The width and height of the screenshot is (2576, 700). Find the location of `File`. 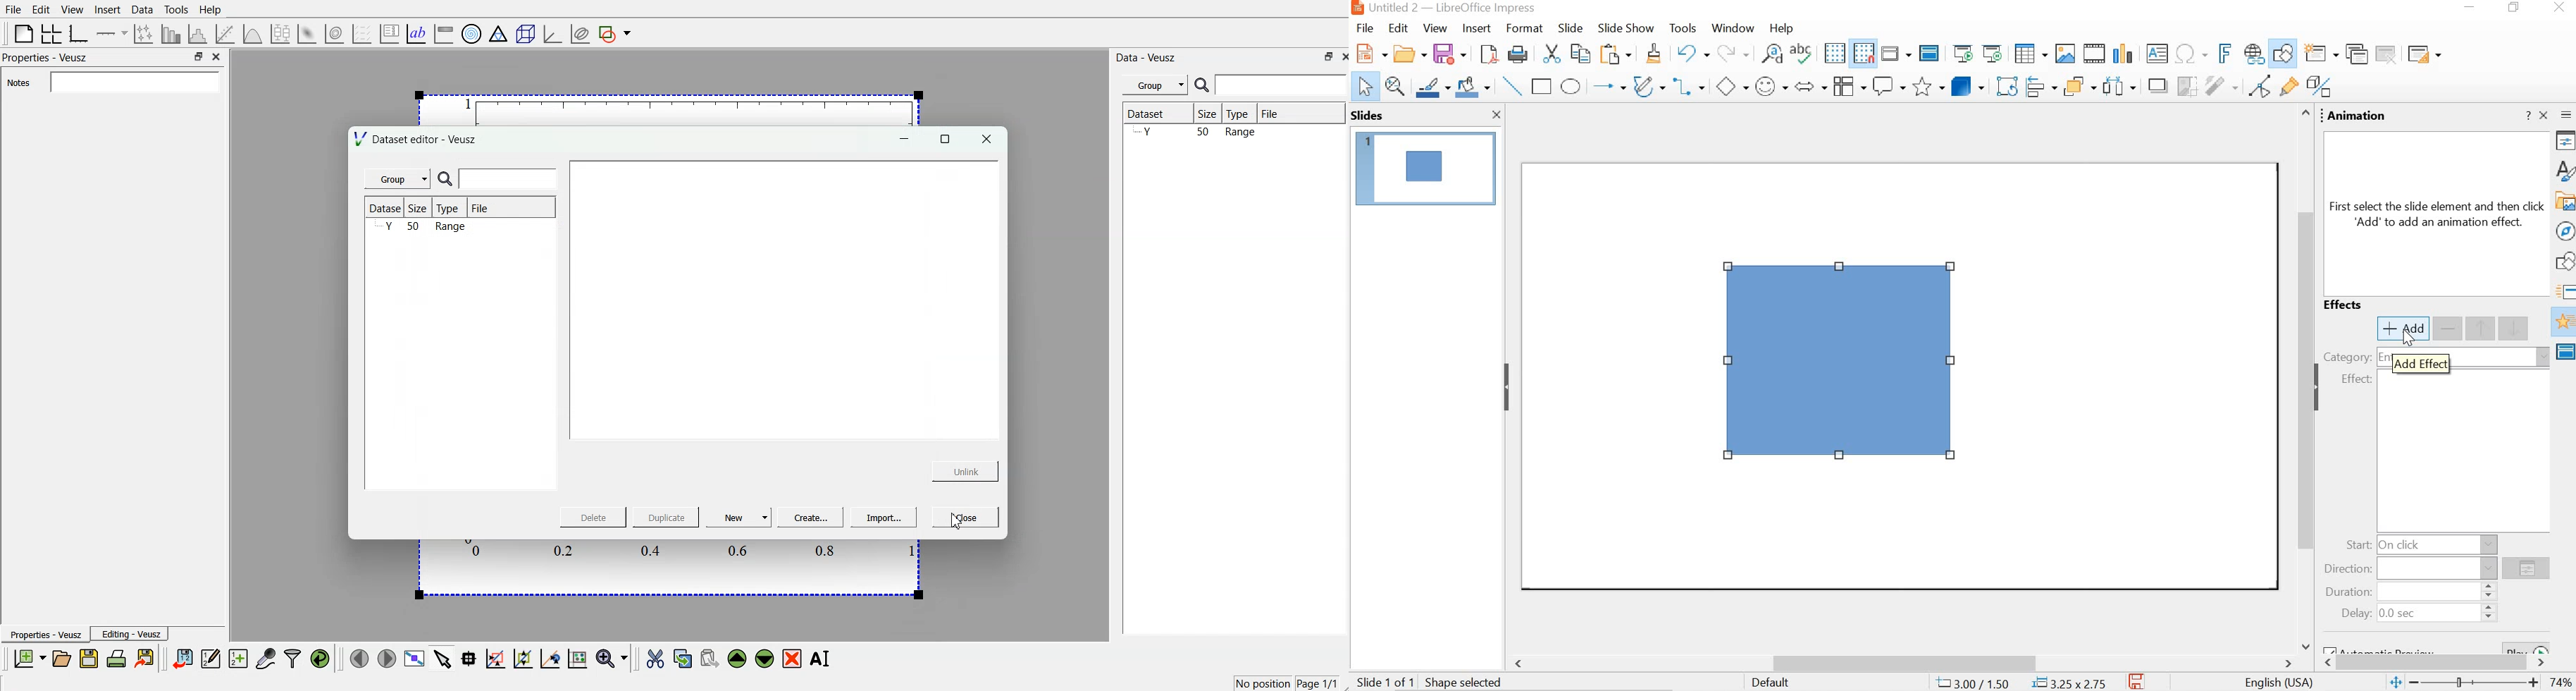

File is located at coordinates (495, 208).